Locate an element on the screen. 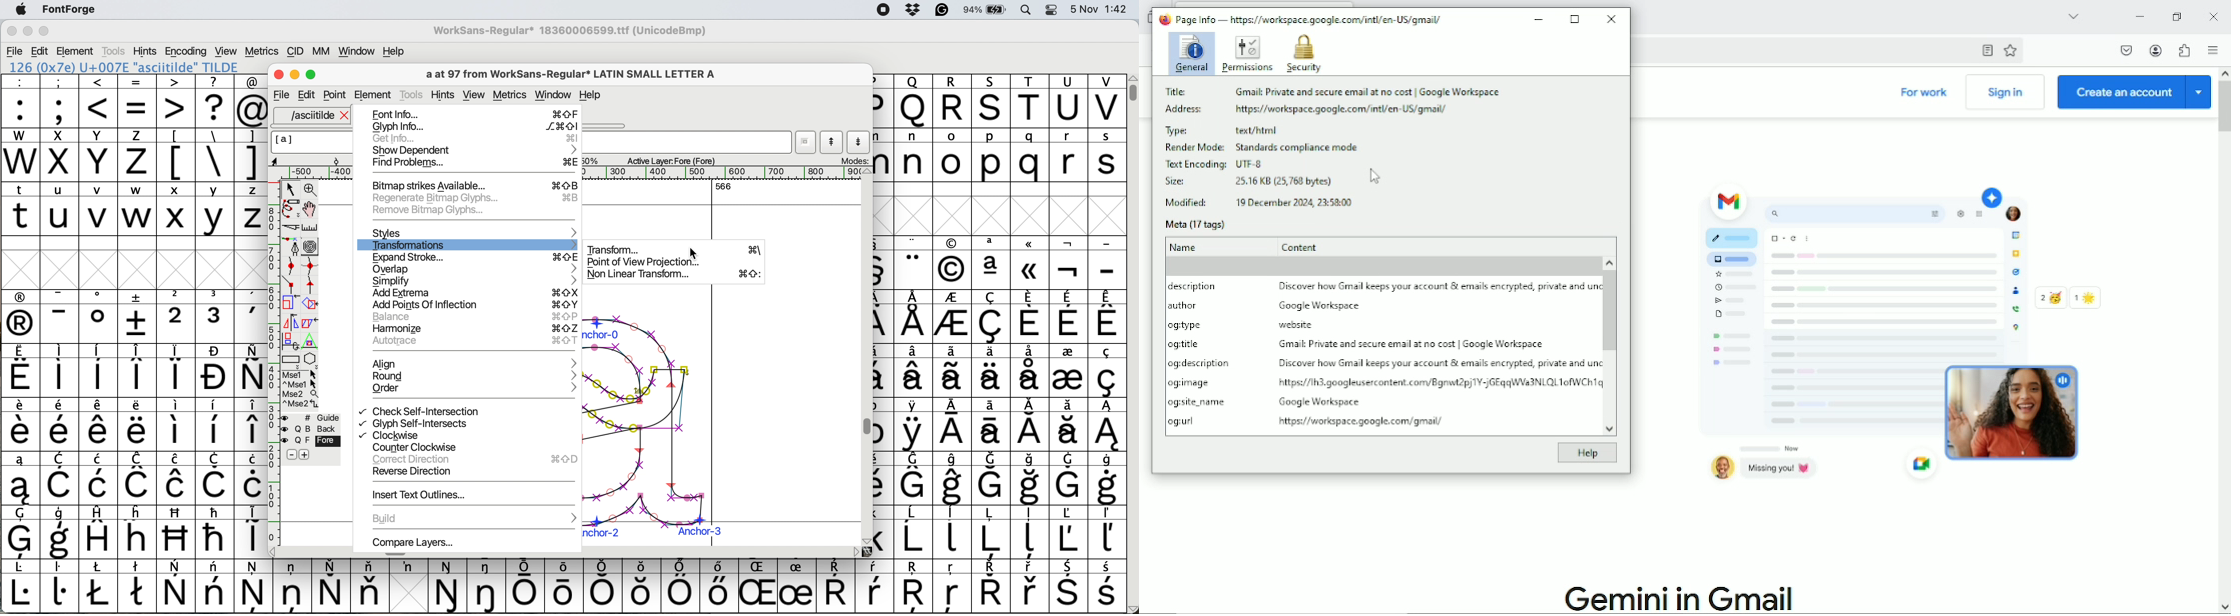 The height and width of the screenshot is (616, 2240). Cursor is located at coordinates (1374, 176).